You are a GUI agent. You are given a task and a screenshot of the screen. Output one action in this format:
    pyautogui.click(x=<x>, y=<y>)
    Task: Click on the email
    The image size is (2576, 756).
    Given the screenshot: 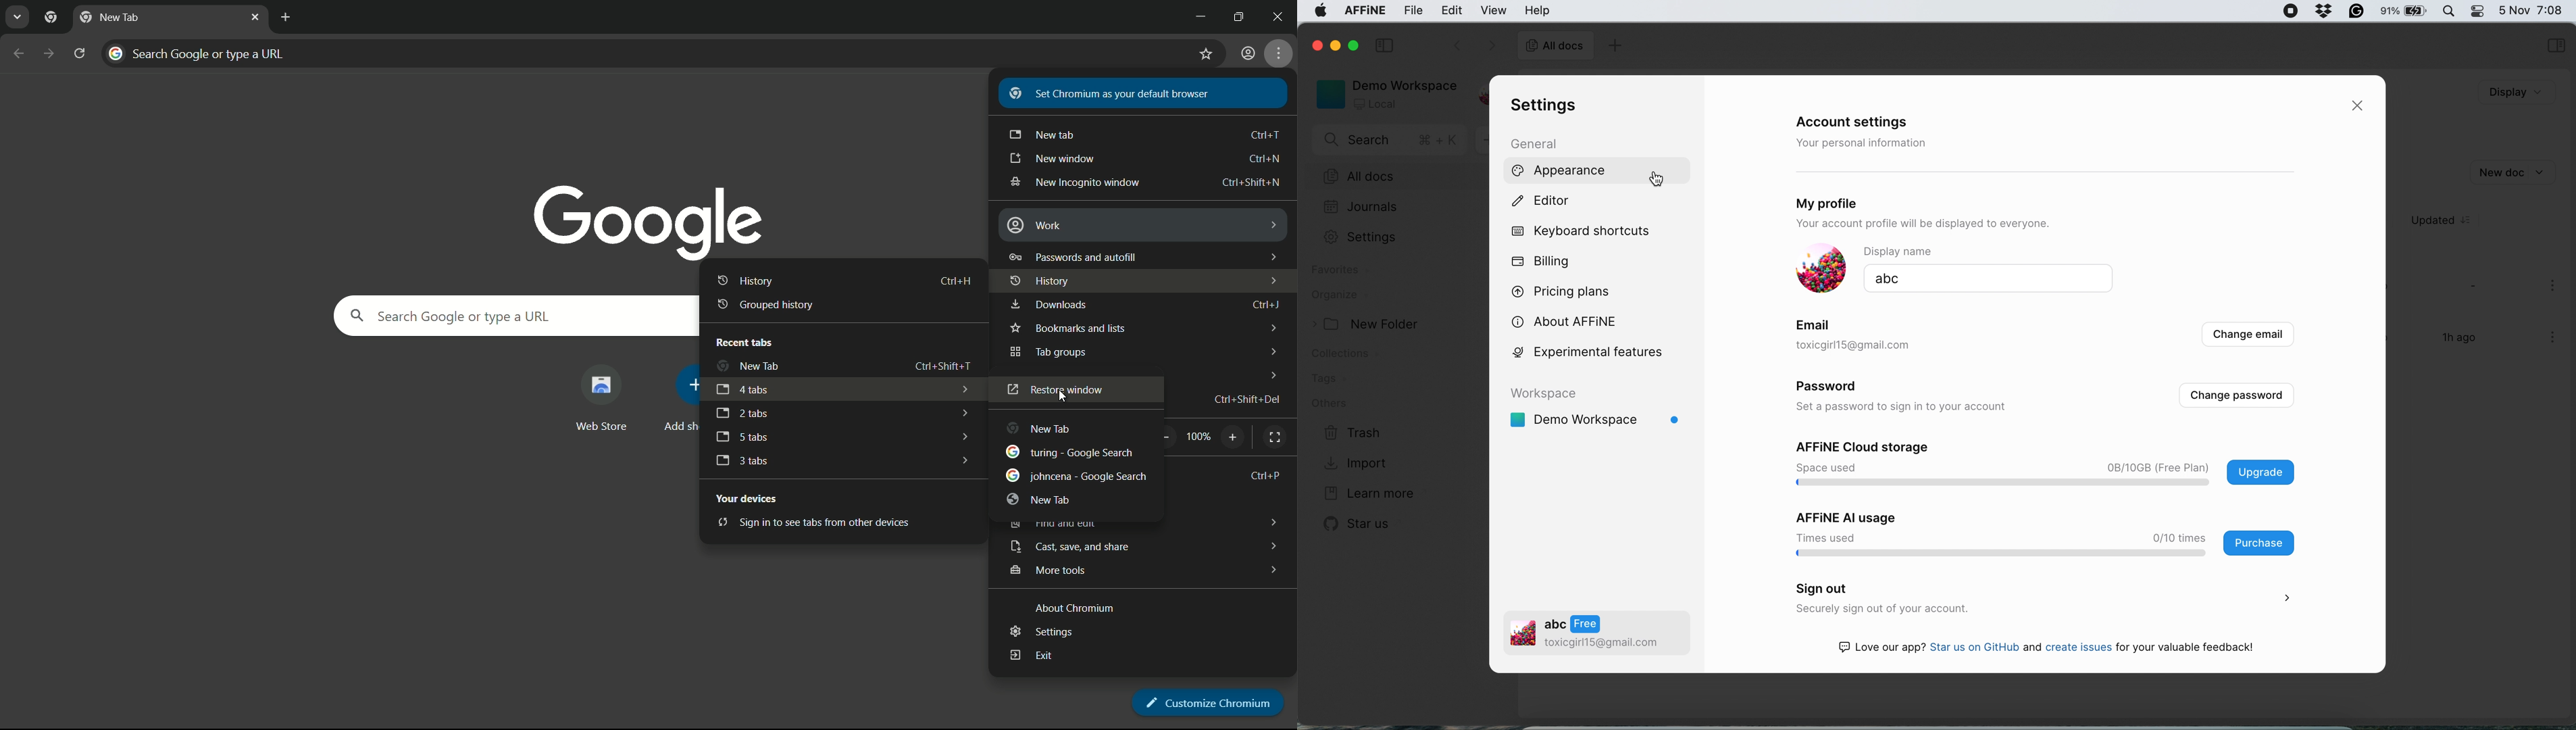 What is the action you would take?
    pyautogui.click(x=1820, y=326)
    